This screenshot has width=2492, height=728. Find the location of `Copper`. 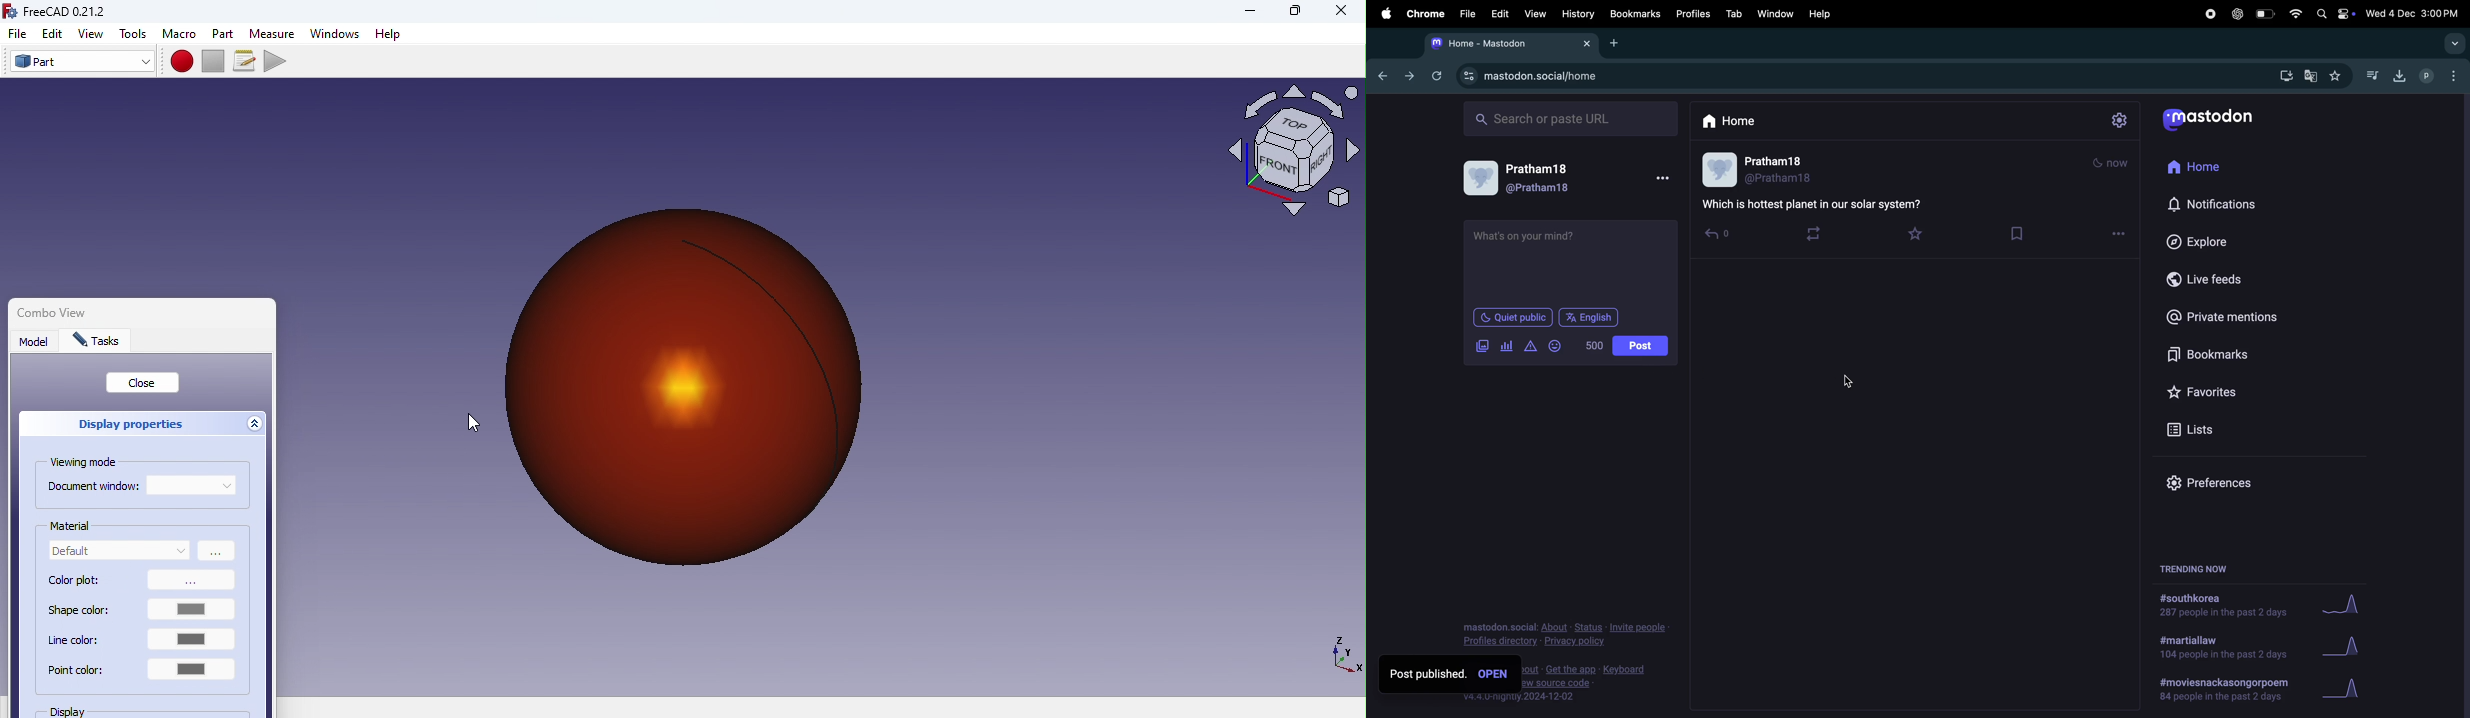

Copper is located at coordinates (120, 553).